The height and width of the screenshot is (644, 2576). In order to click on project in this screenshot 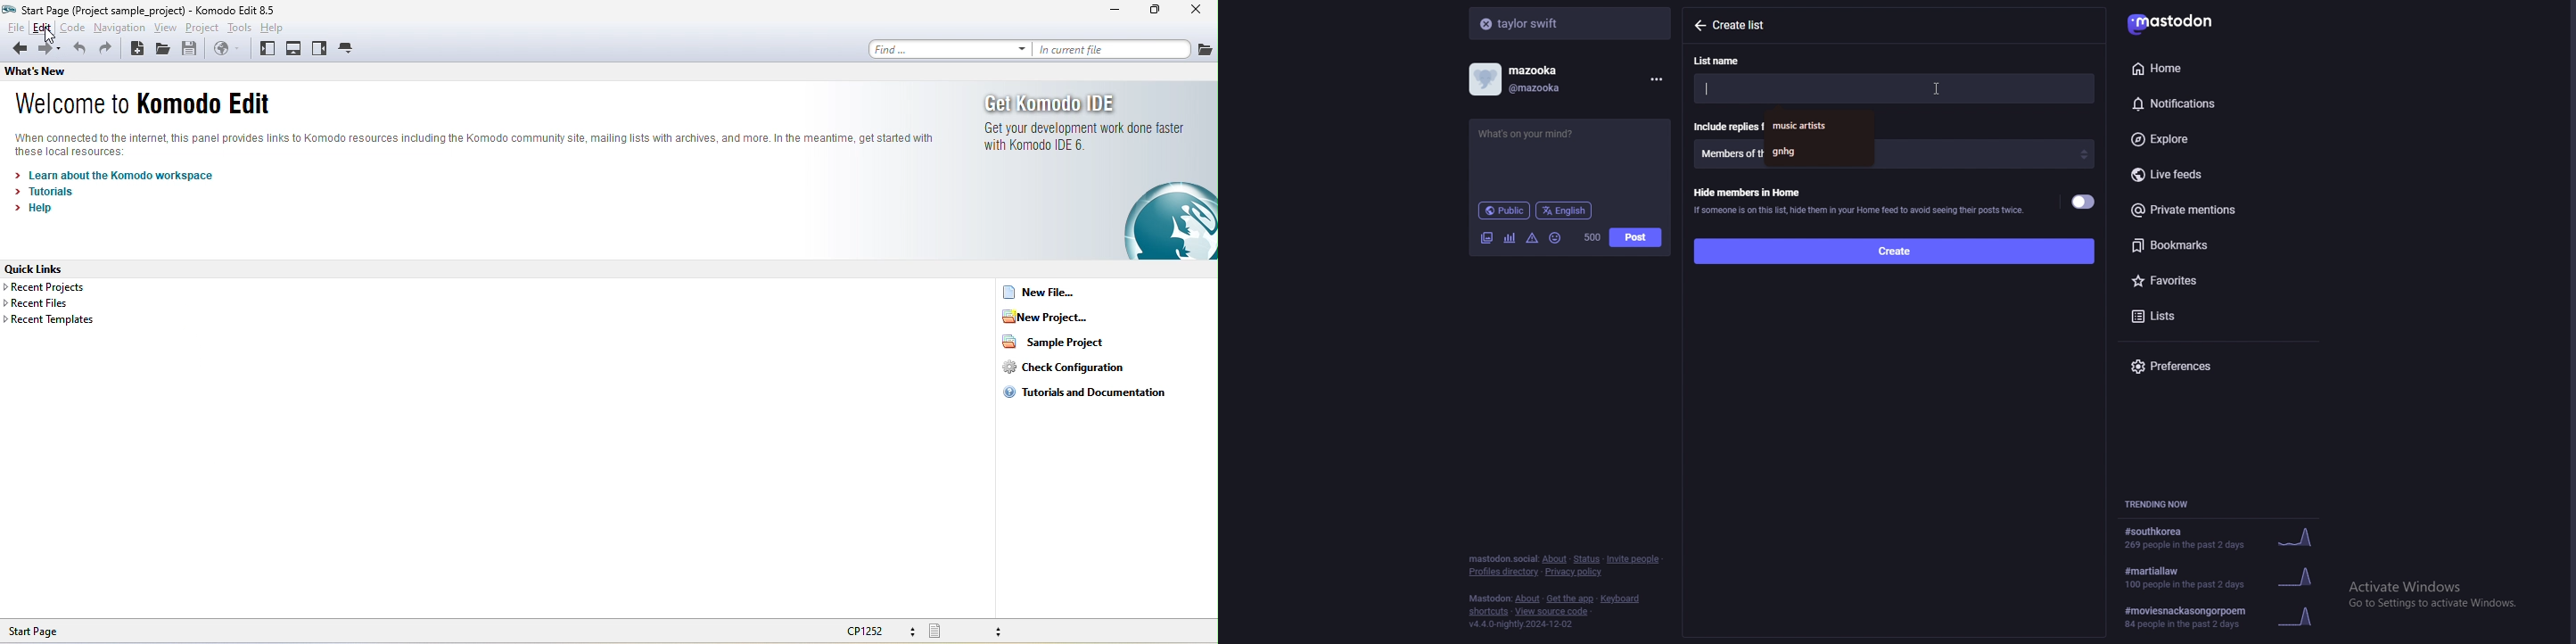, I will do `click(201, 28)`.